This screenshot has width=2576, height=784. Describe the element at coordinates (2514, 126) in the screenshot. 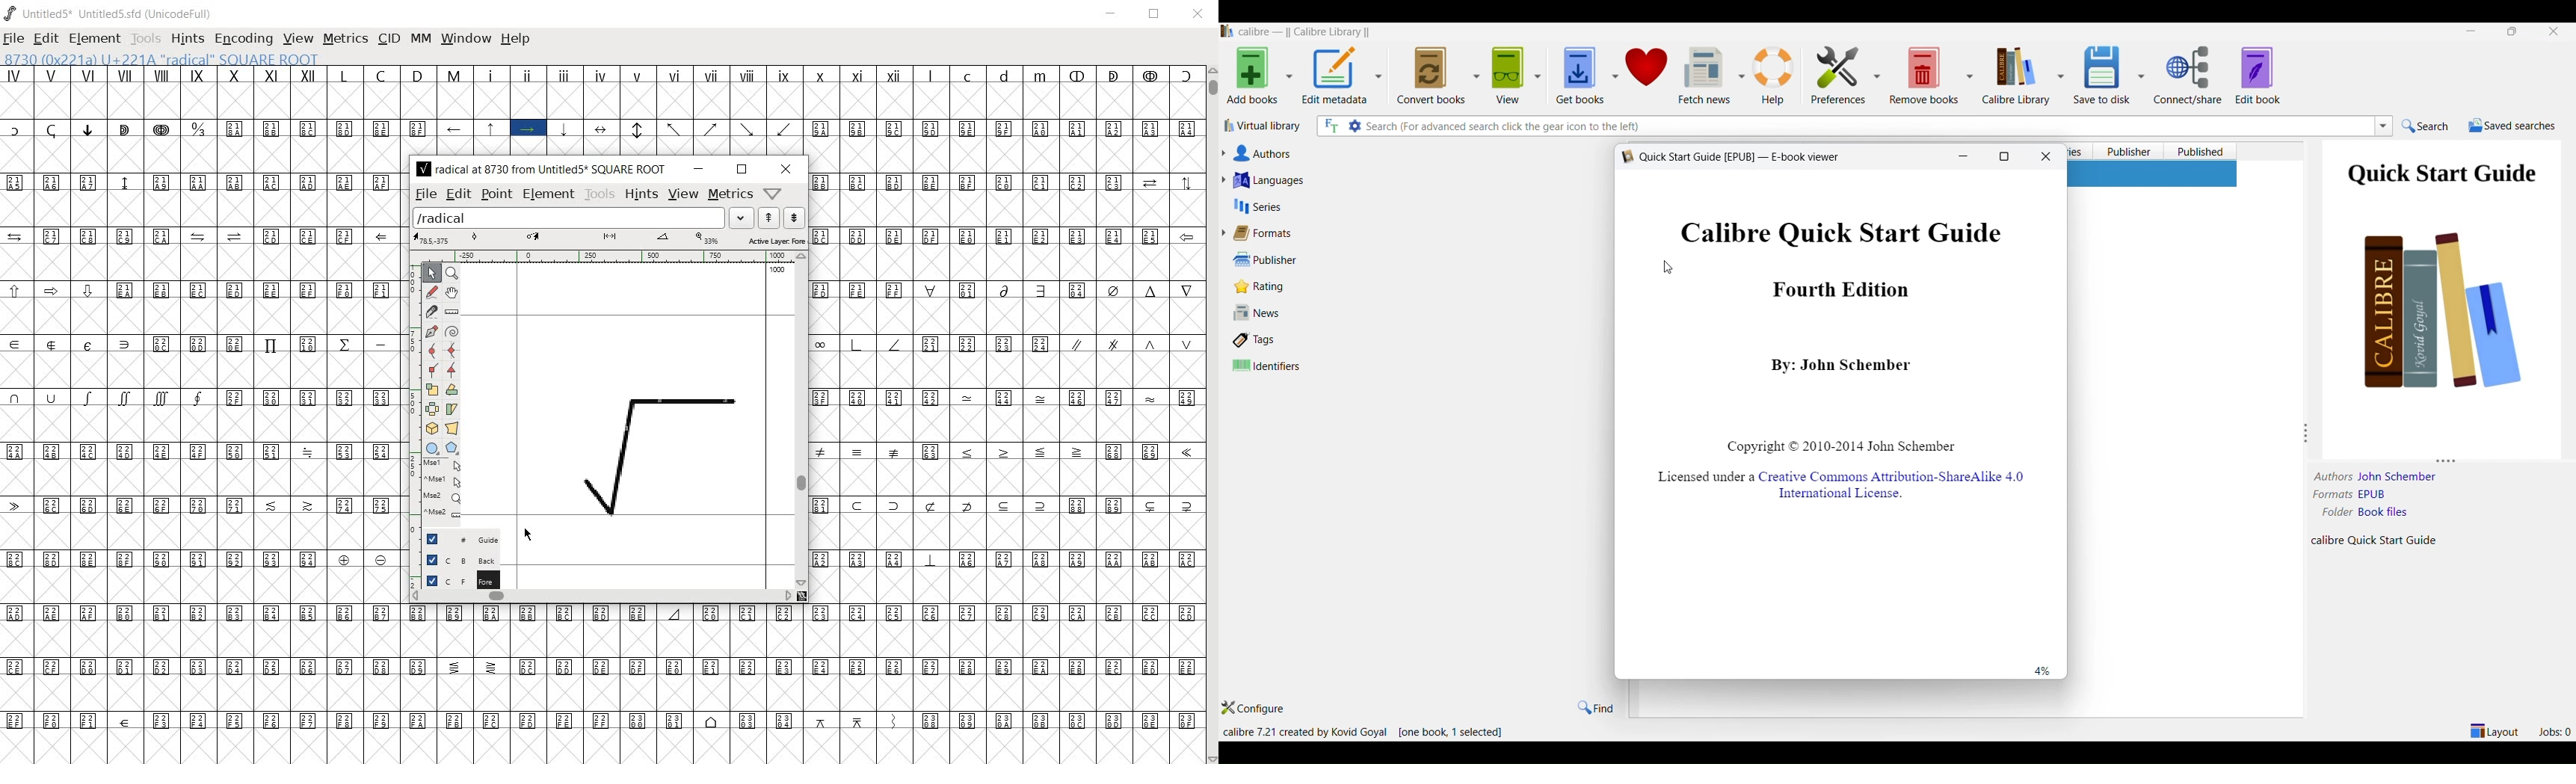

I see `saved searches` at that location.